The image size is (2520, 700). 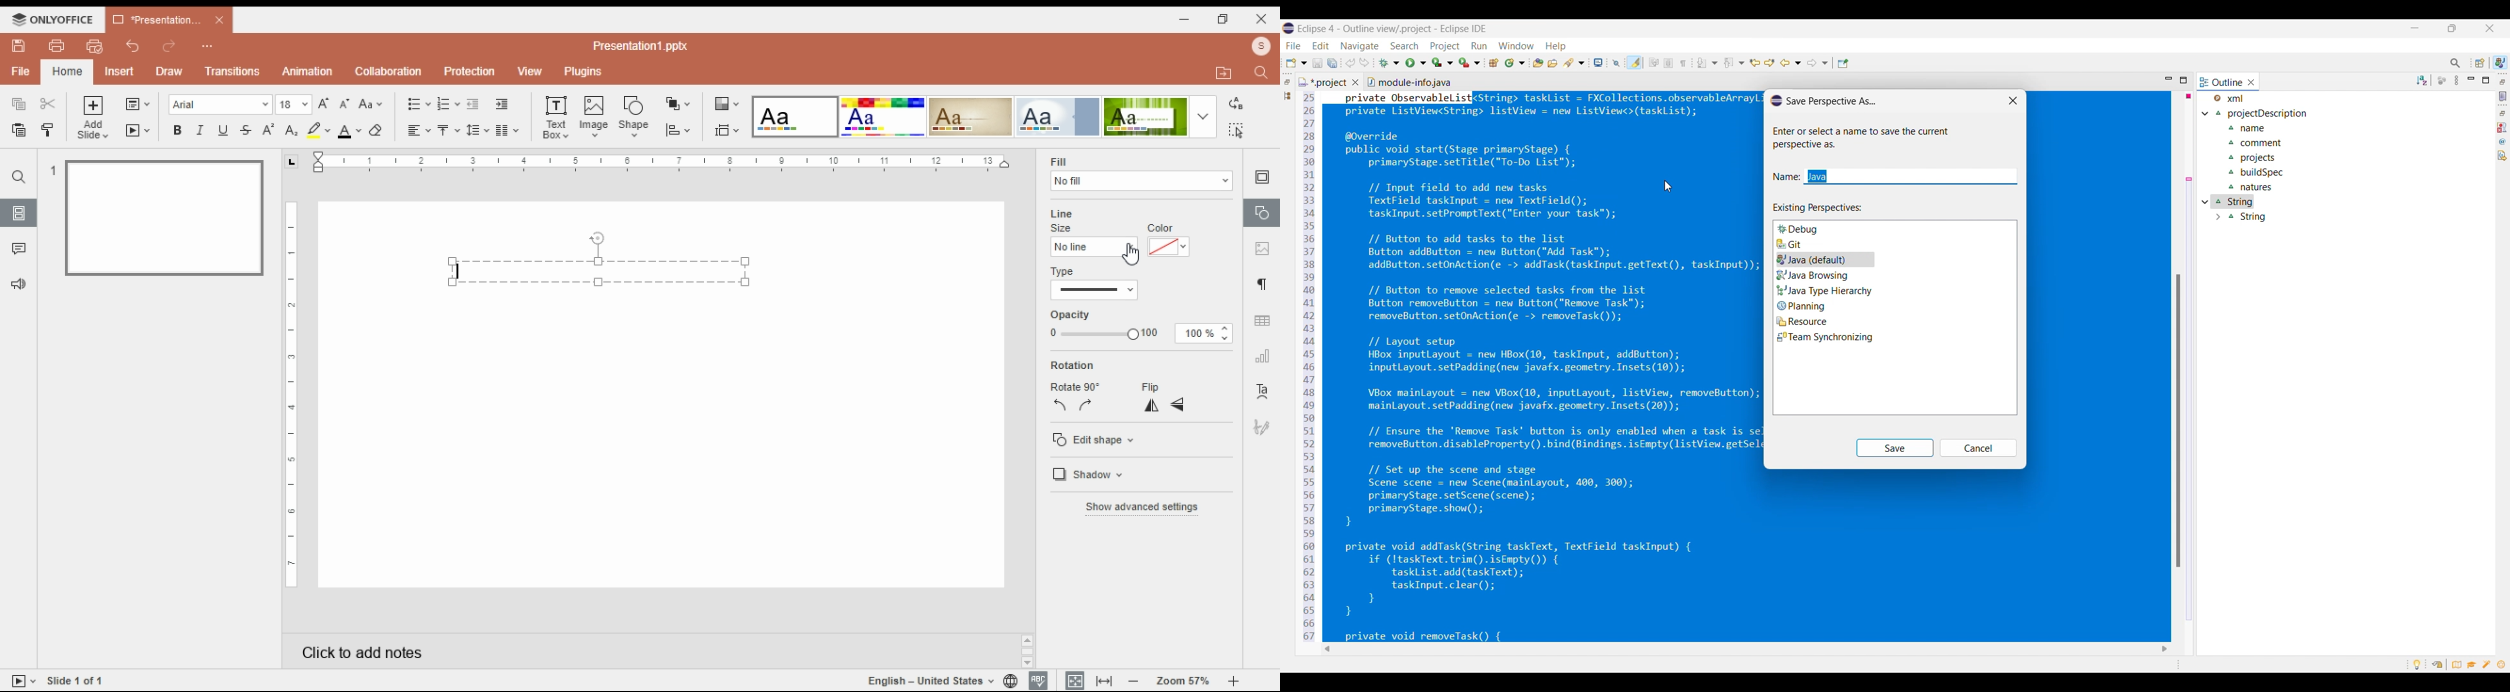 What do you see at coordinates (1095, 290) in the screenshot?
I see `line type` at bounding box center [1095, 290].